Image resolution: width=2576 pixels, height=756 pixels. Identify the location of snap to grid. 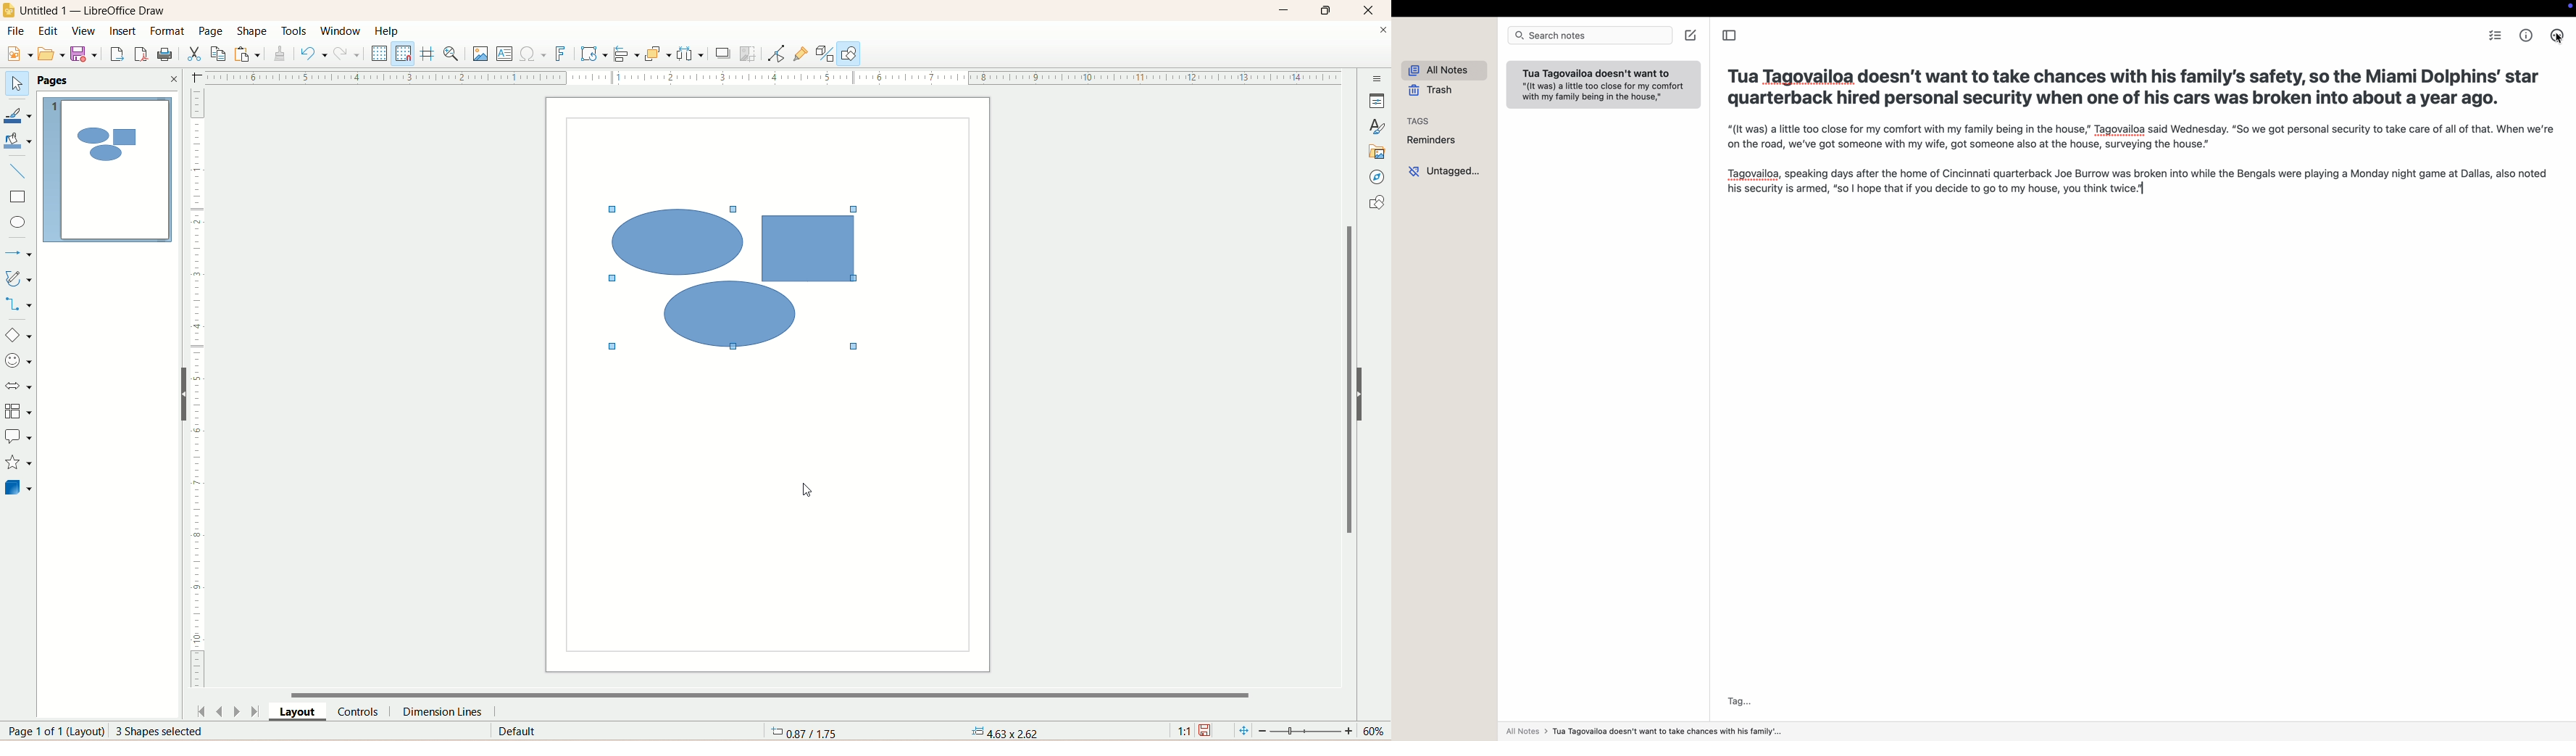
(405, 54).